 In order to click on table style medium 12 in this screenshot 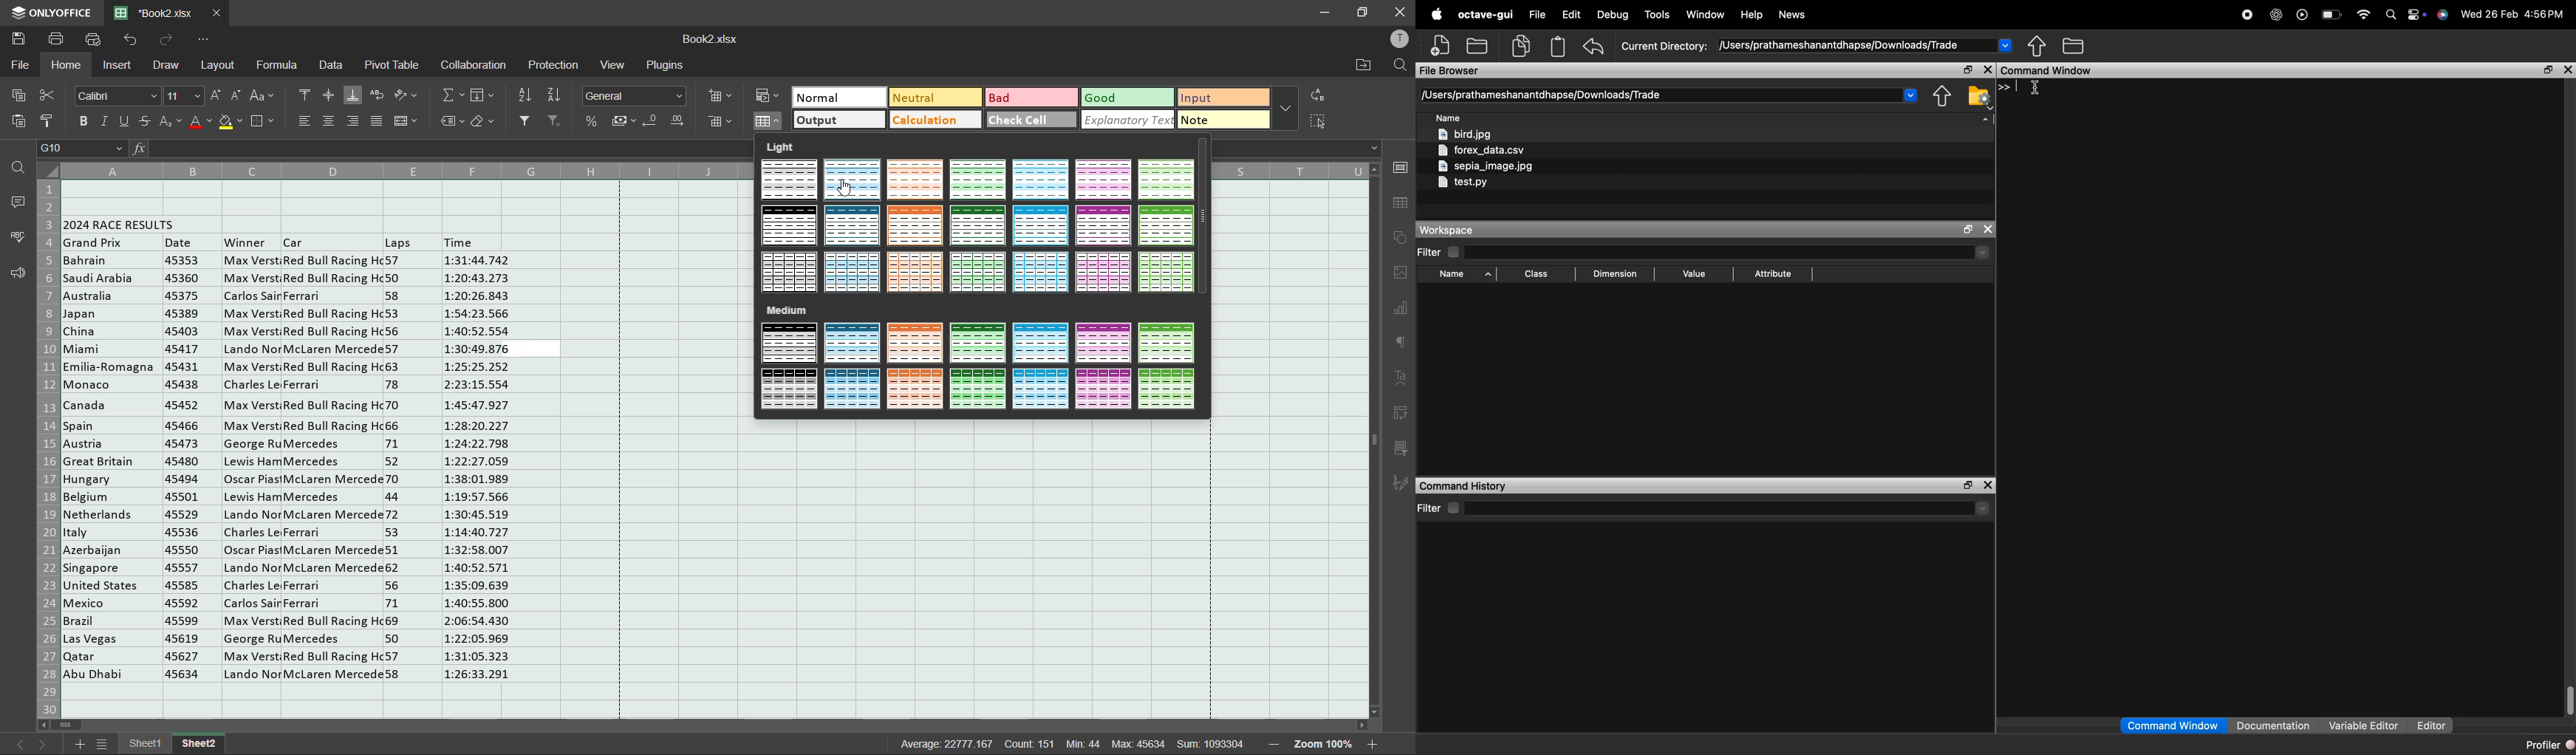, I will do `click(1039, 389)`.